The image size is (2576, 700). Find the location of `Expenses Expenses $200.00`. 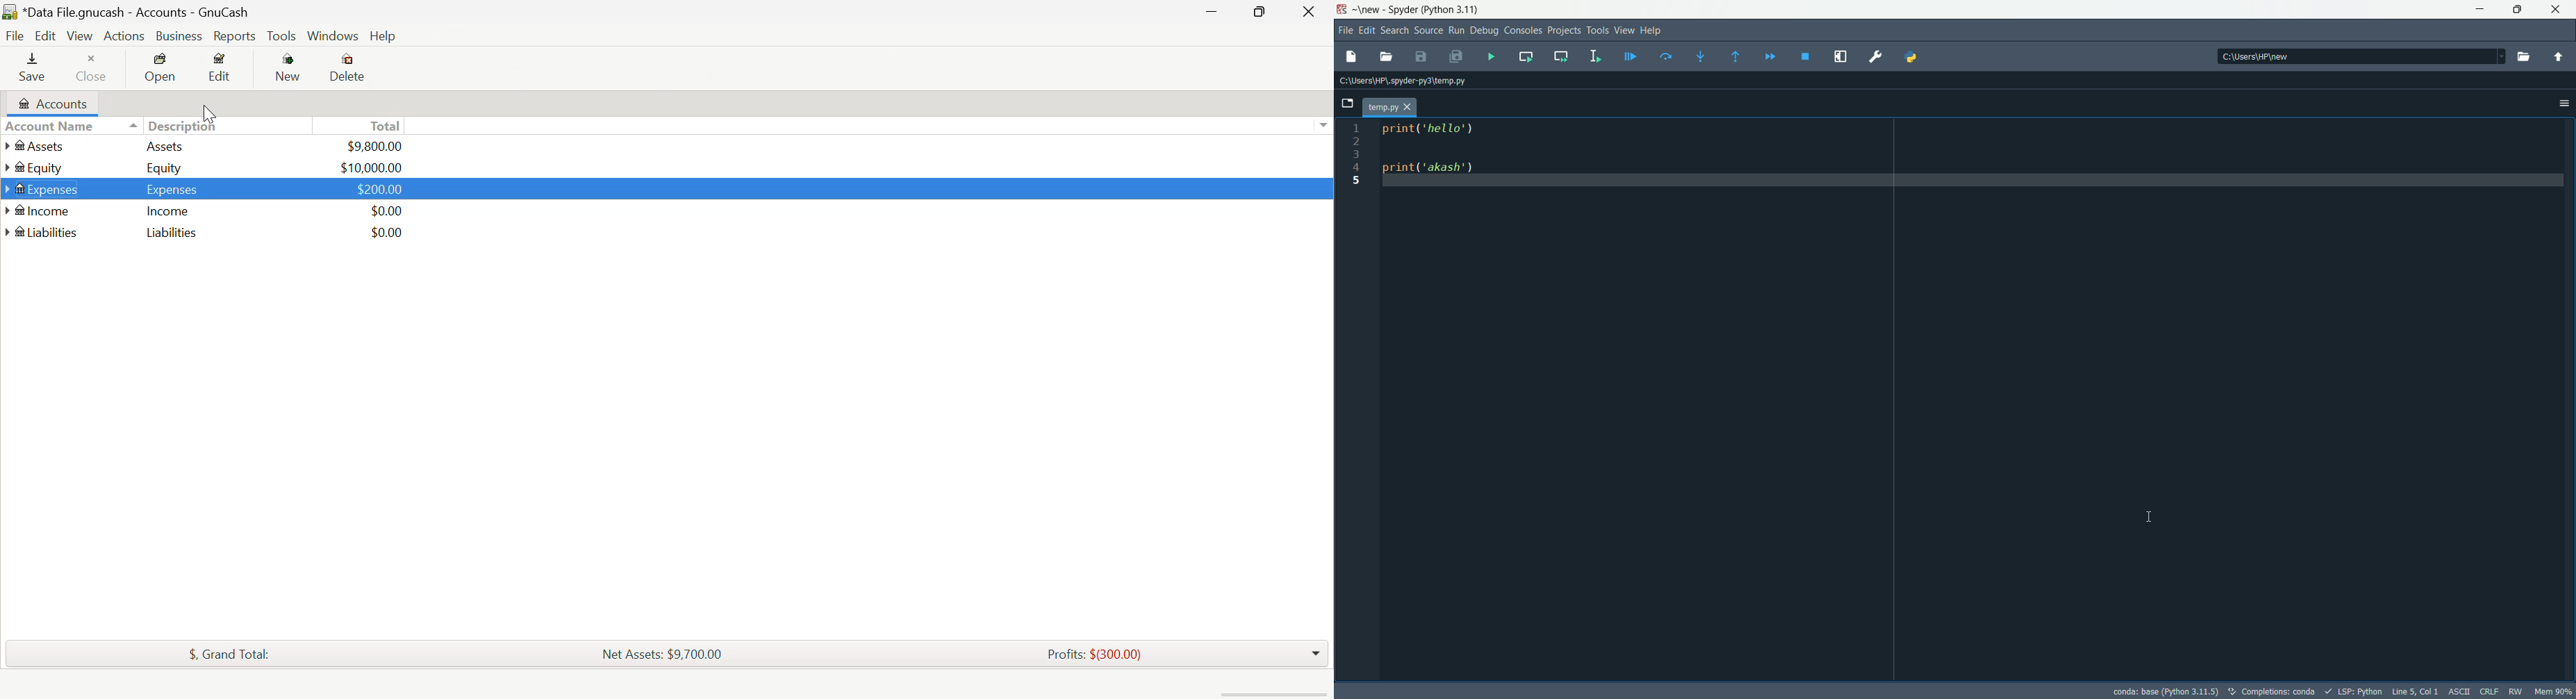

Expenses Expenses $200.00 is located at coordinates (204, 187).